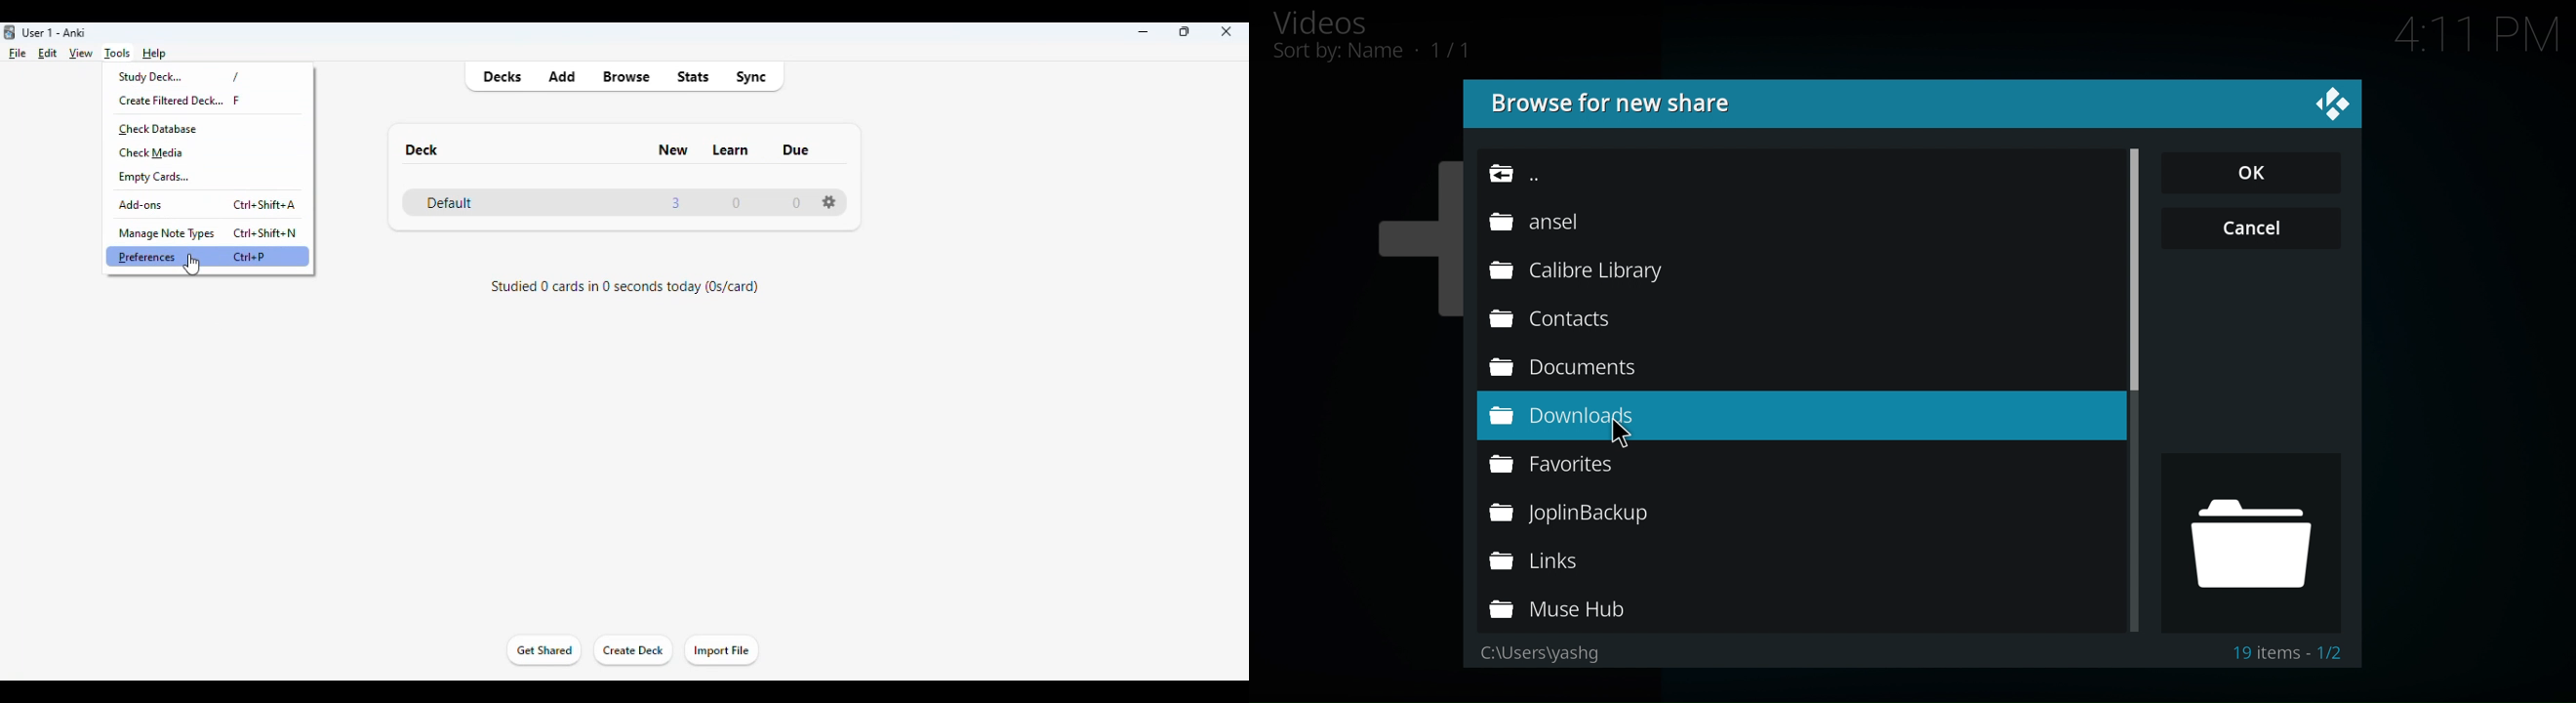 The height and width of the screenshot is (728, 2576). Describe the element at coordinates (151, 152) in the screenshot. I see `check media` at that location.